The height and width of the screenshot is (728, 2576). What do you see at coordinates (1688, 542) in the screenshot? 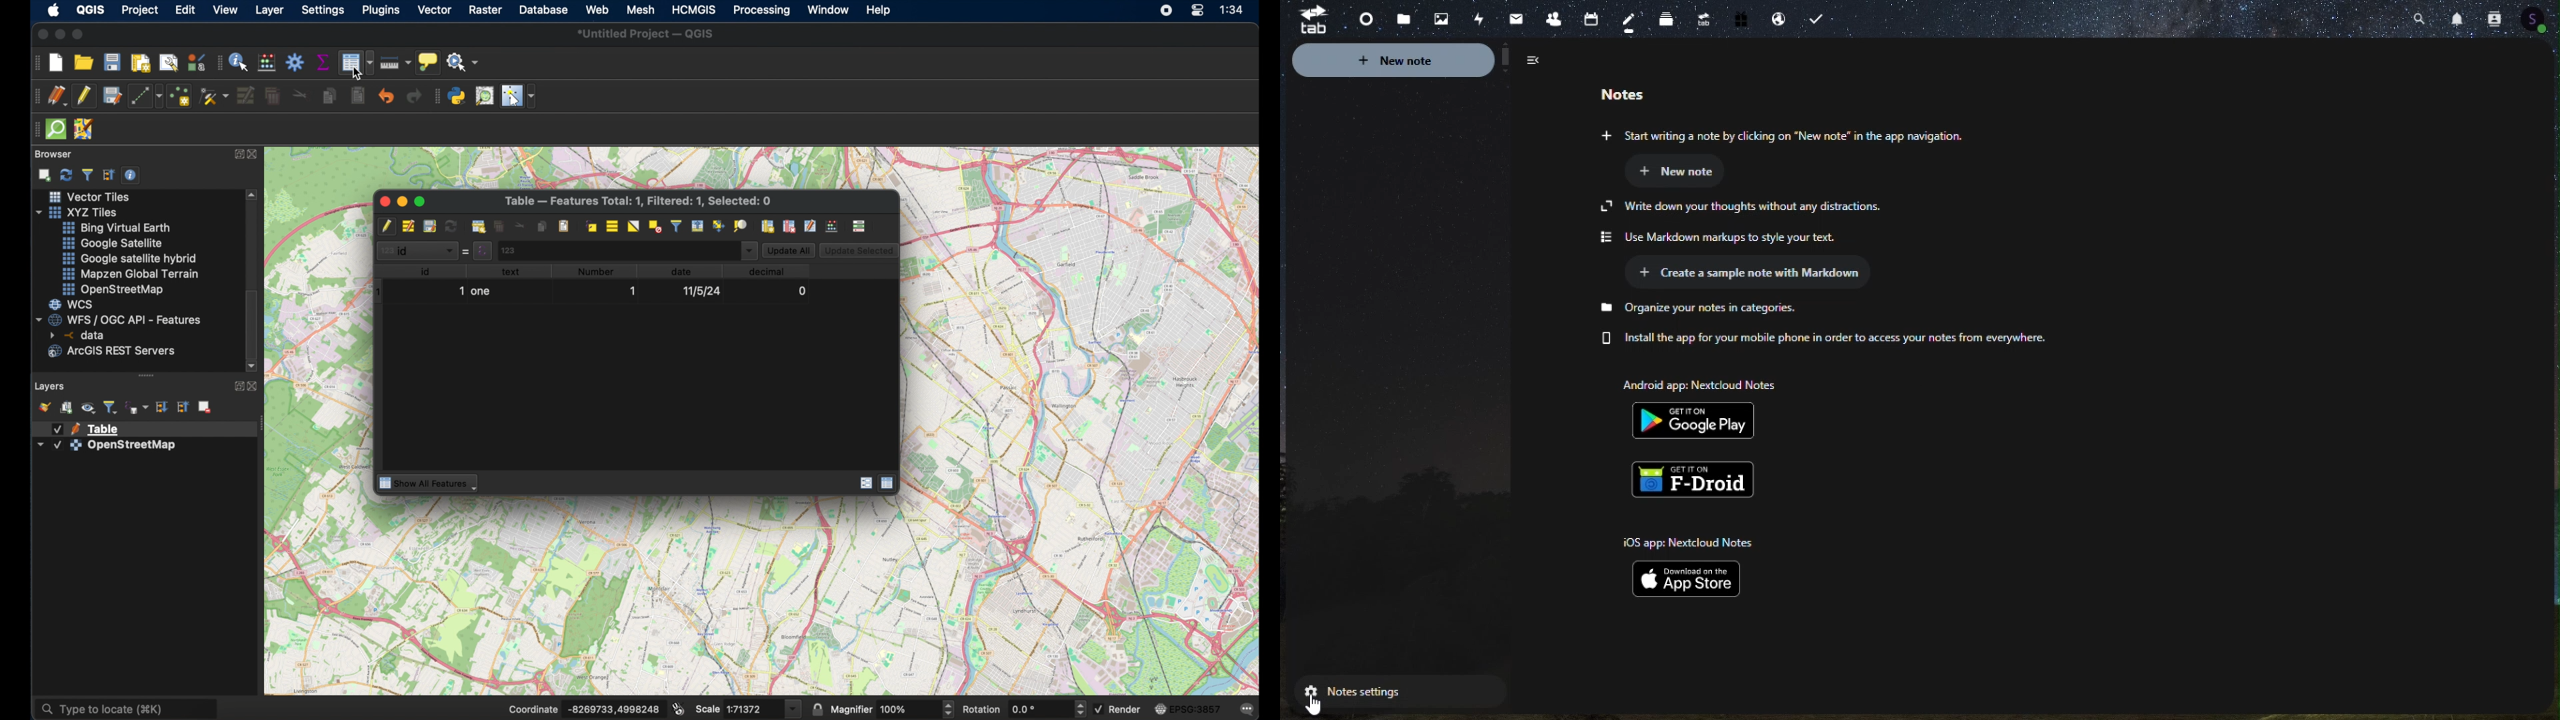
I see `10S app: Nextcloud Notes` at bounding box center [1688, 542].